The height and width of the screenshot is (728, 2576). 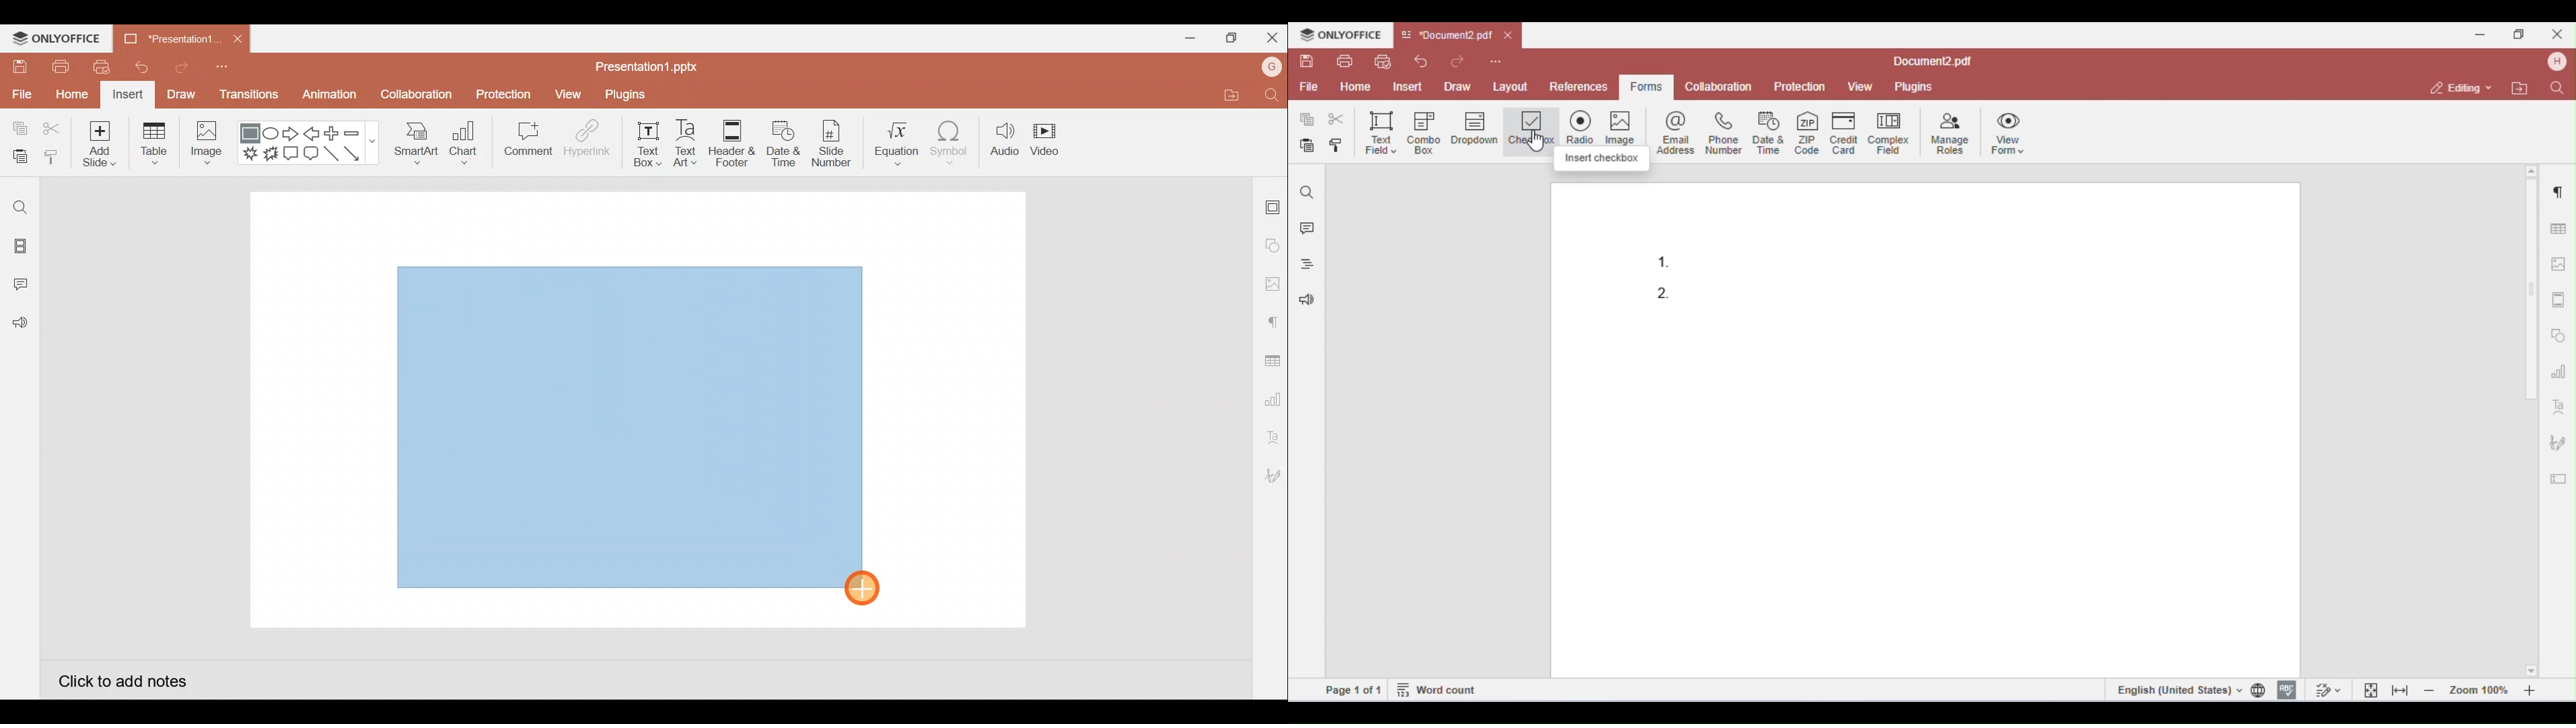 I want to click on Inserted rectangle shape on presentation slide, so click(x=629, y=424).